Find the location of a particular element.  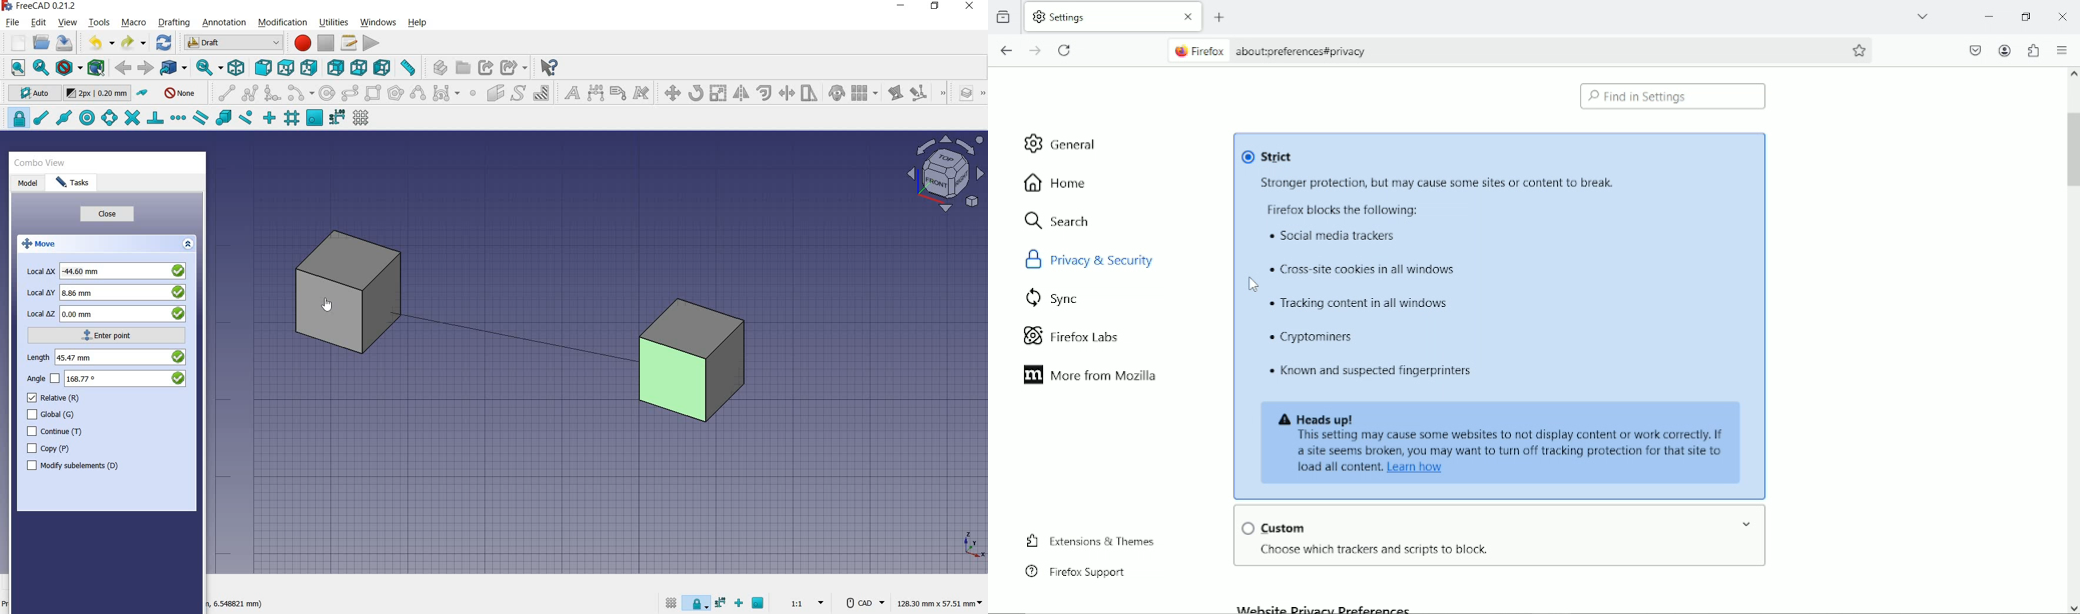

help is located at coordinates (417, 23).